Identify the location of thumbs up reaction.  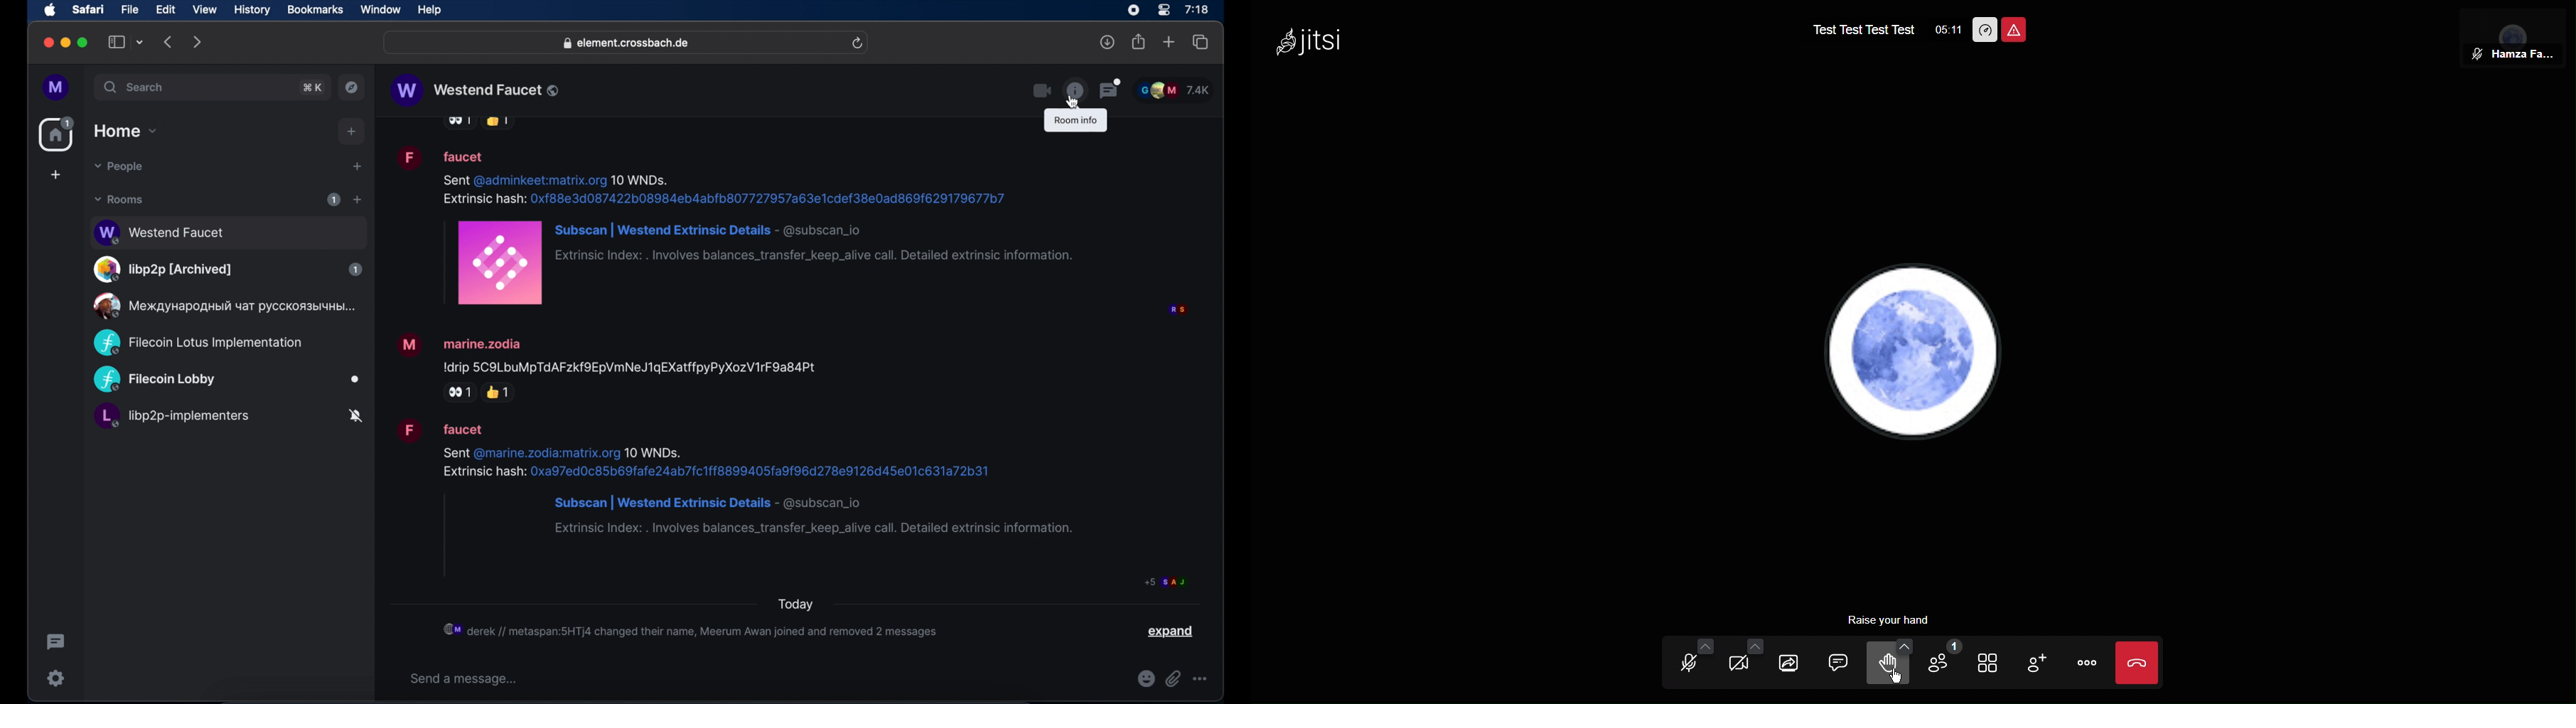
(500, 392).